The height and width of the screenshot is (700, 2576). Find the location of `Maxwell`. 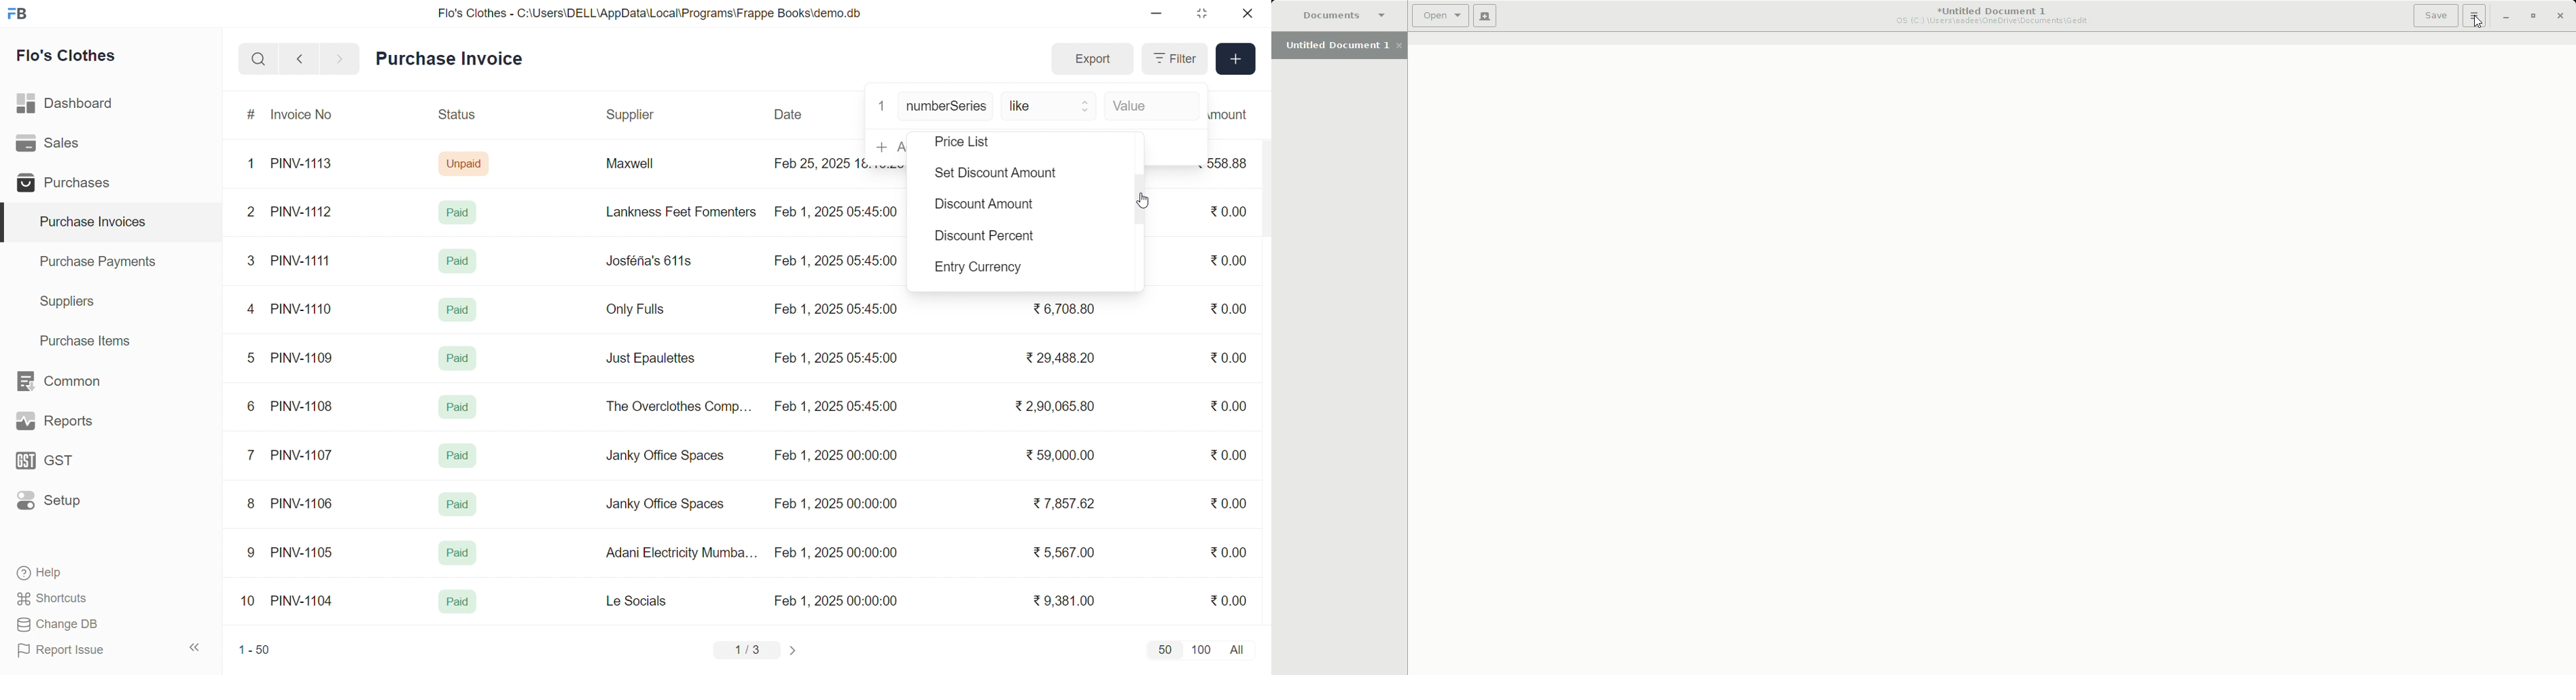

Maxwell is located at coordinates (645, 168).